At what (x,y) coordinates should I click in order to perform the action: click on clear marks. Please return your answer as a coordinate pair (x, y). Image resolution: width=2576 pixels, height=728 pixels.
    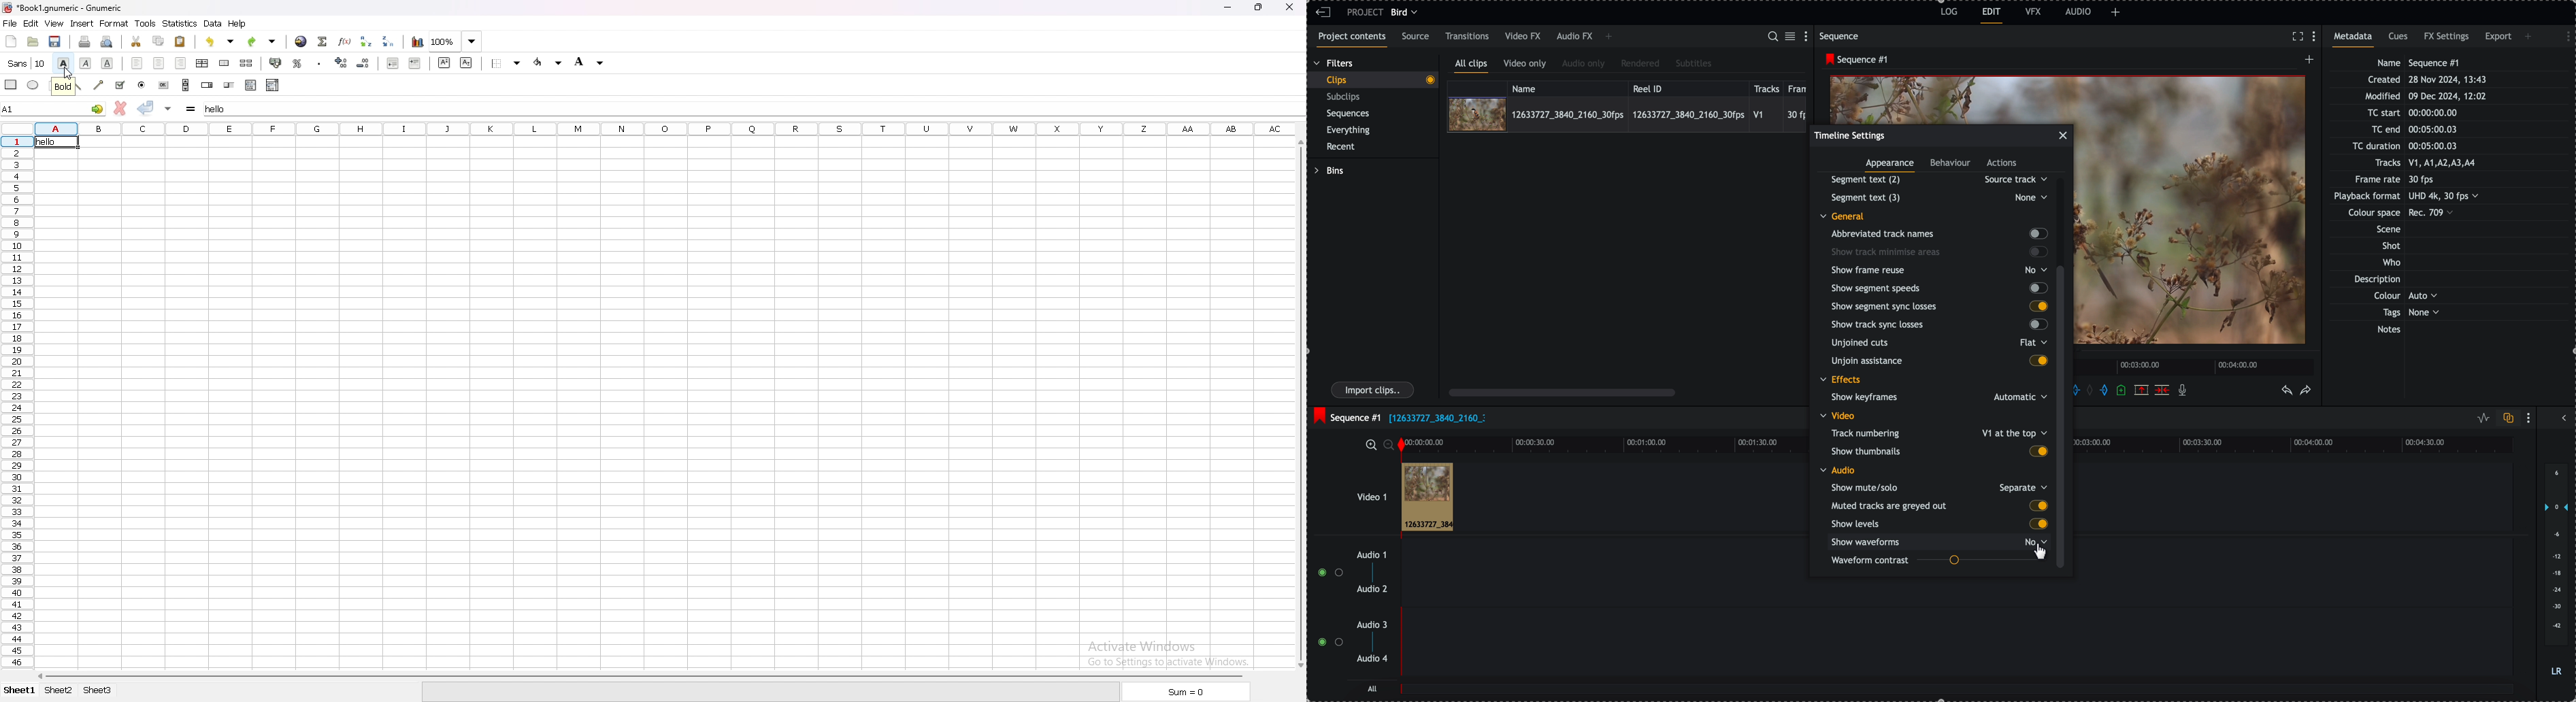
    Looking at the image, I should click on (2092, 391).